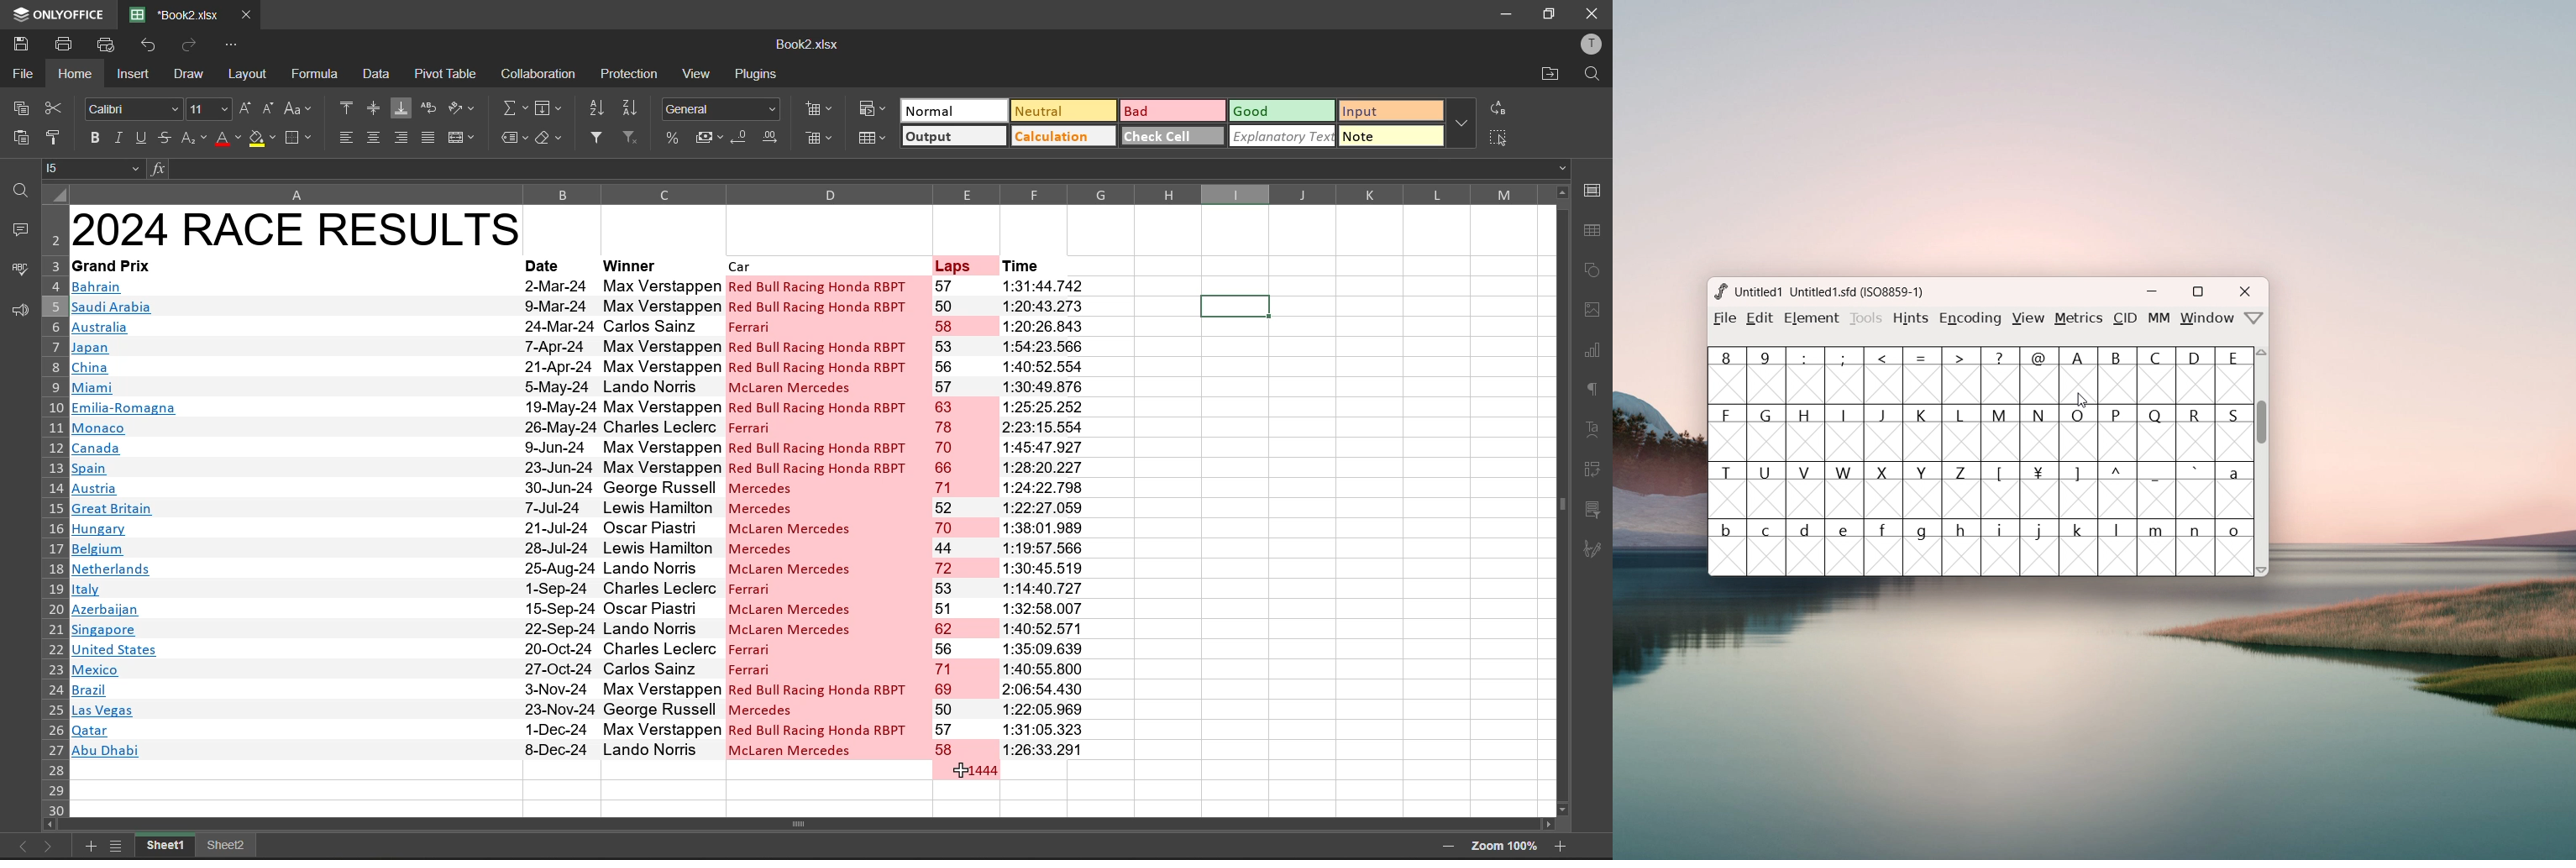  Describe the element at coordinates (2196, 432) in the screenshot. I see `R` at that location.